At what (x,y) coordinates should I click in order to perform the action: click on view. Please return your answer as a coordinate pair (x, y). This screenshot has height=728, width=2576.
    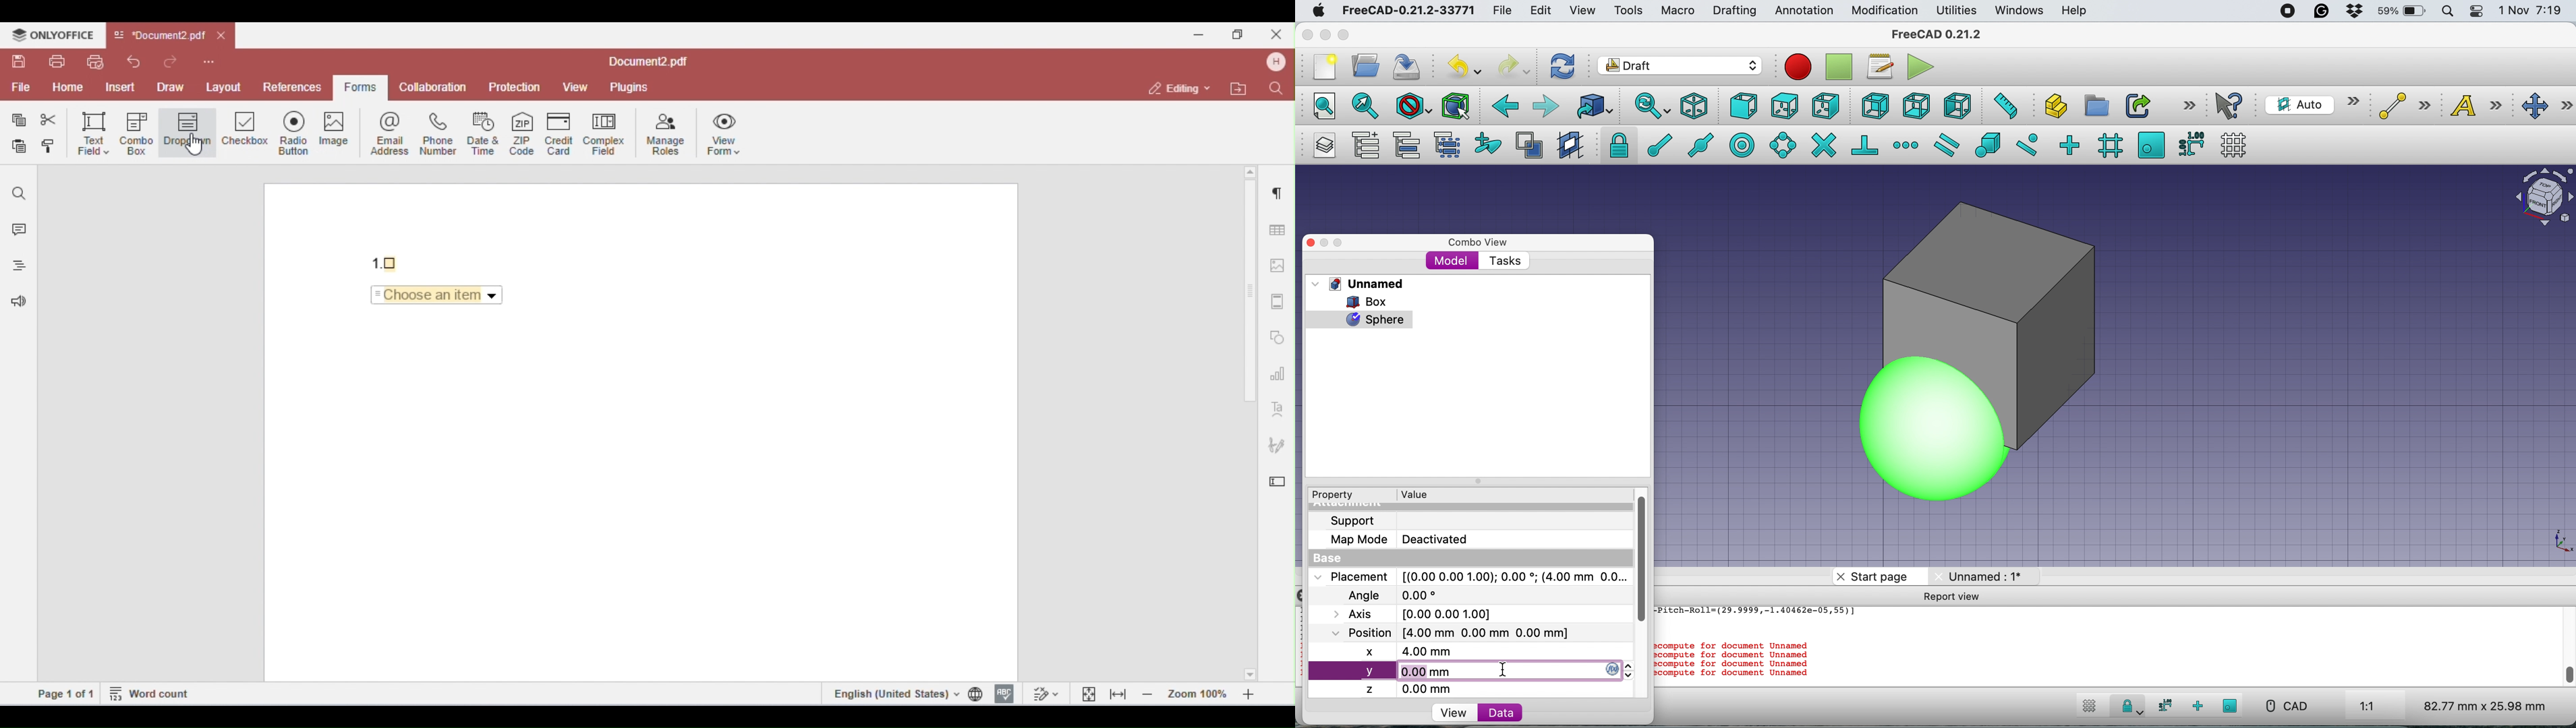
    Looking at the image, I should click on (1587, 10).